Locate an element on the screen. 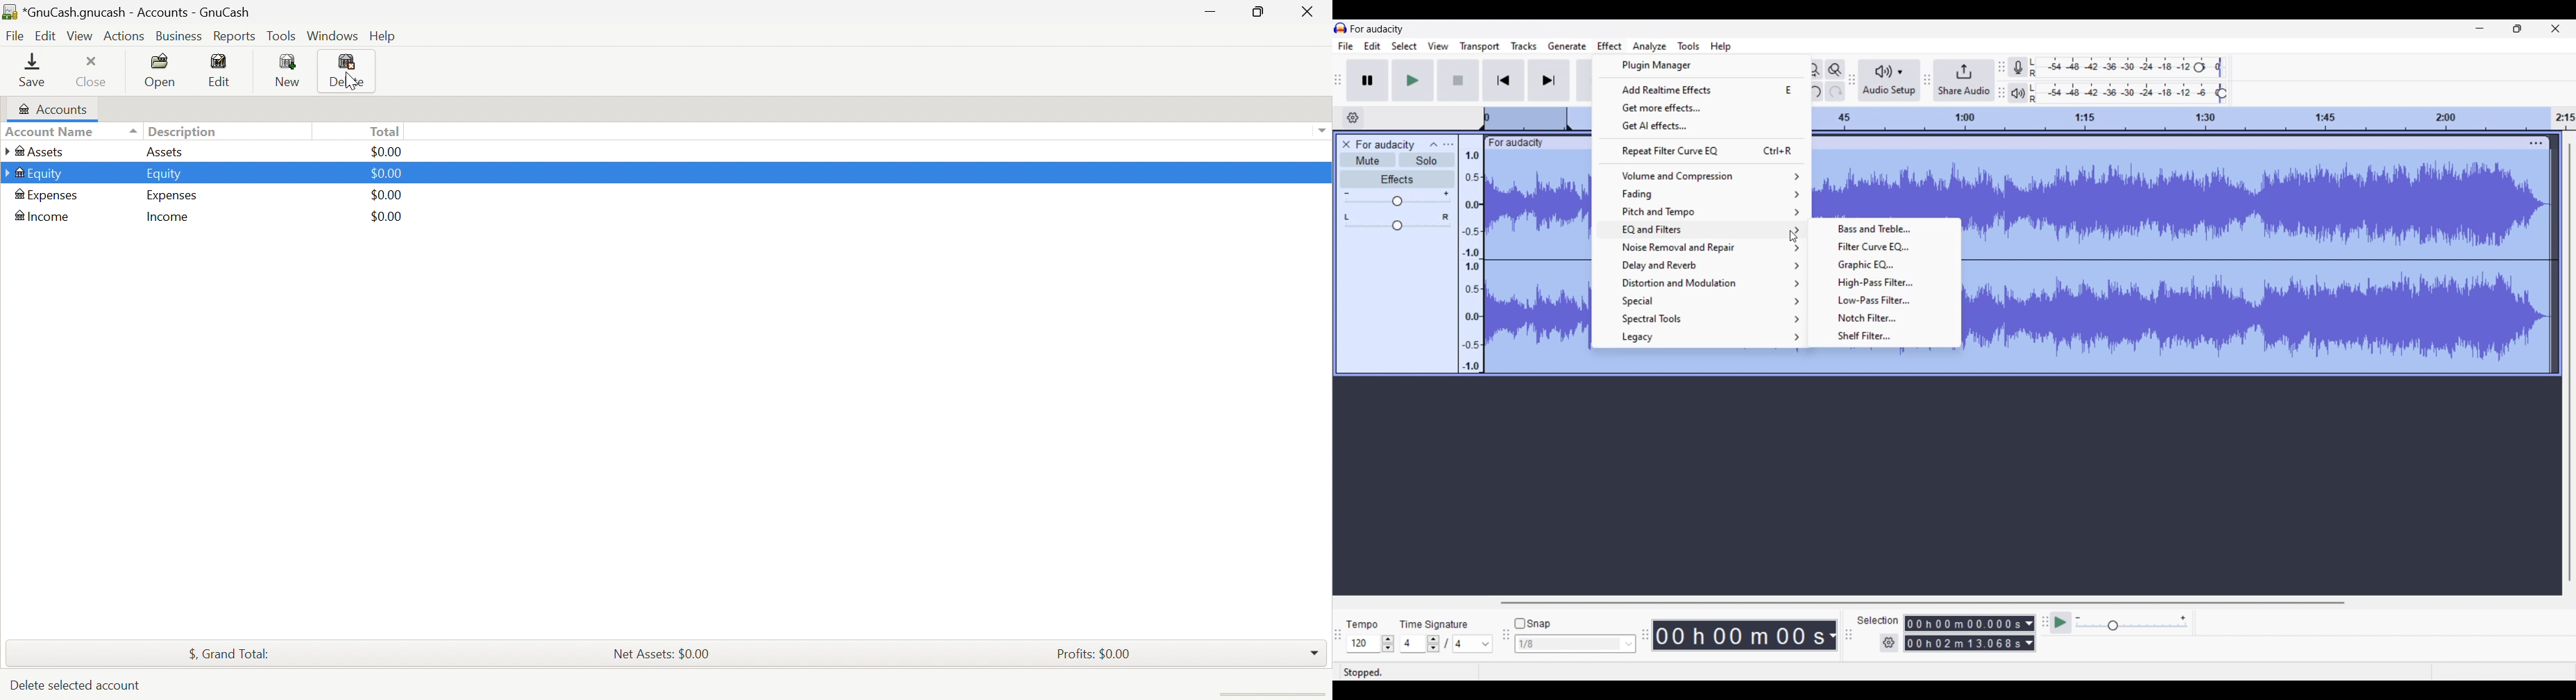 This screenshot has width=2576, height=700. Tools is located at coordinates (282, 38).